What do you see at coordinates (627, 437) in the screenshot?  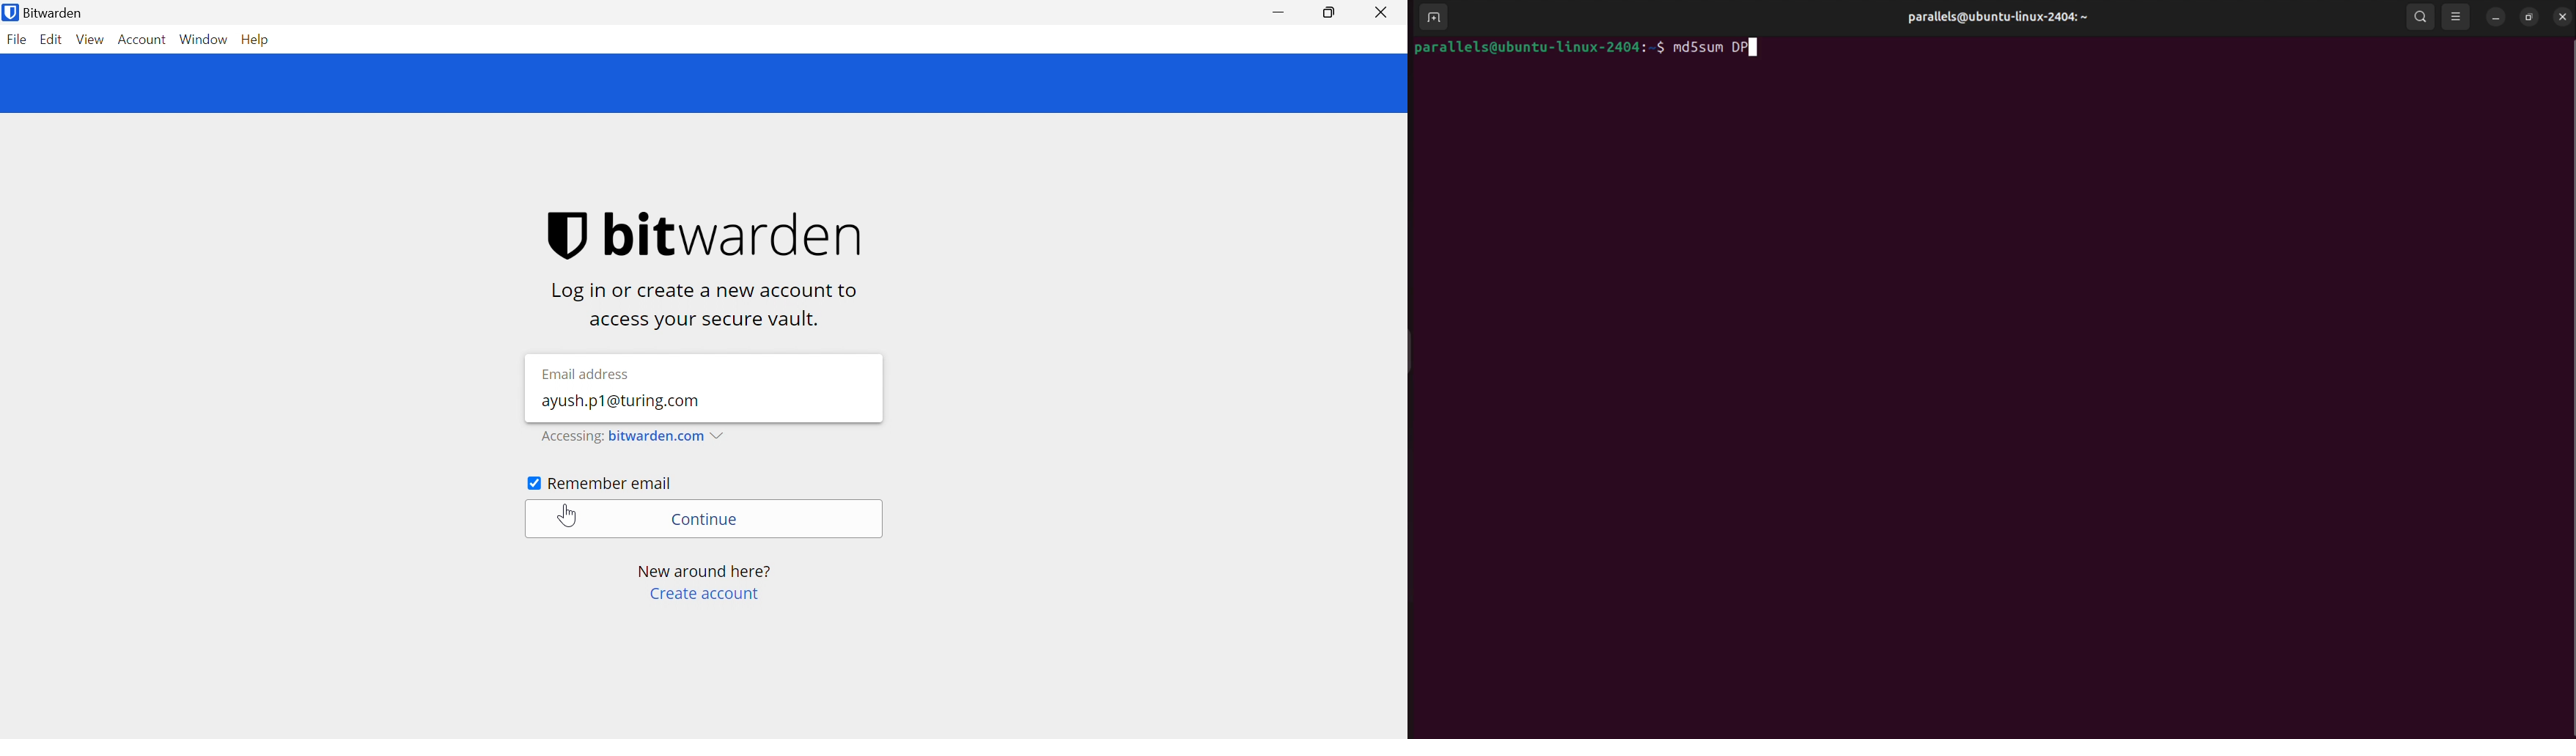 I see `Accessing bitwarden.com` at bounding box center [627, 437].